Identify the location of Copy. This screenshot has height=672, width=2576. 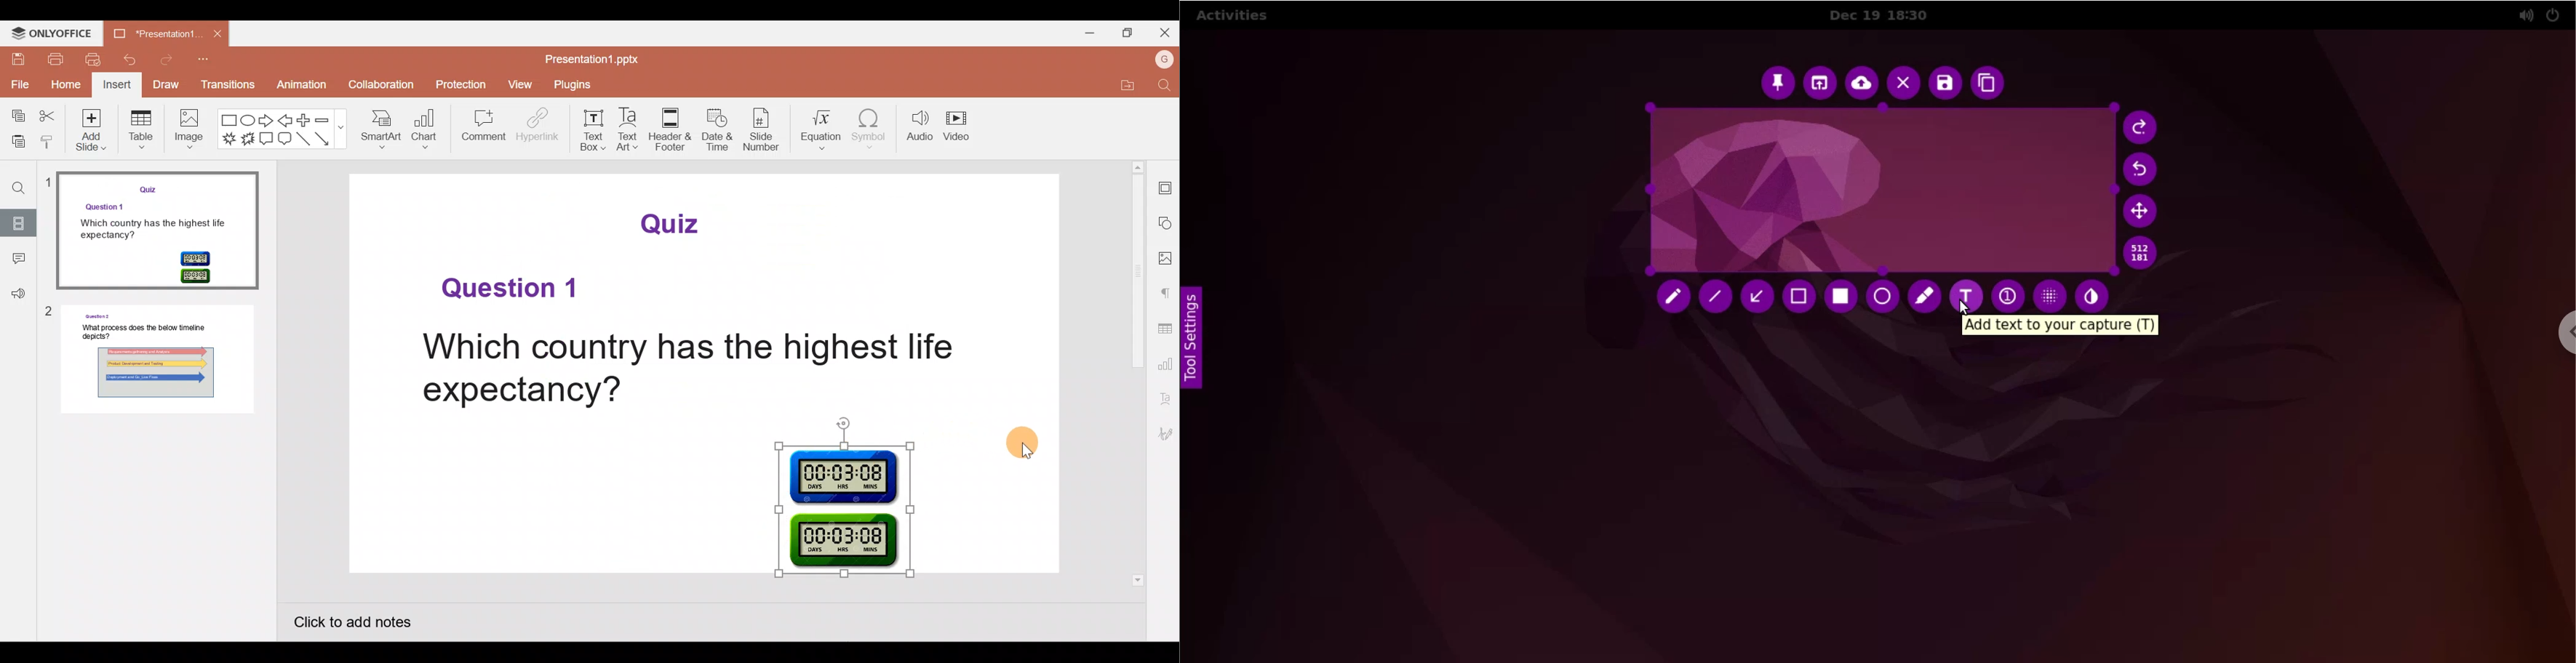
(15, 116).